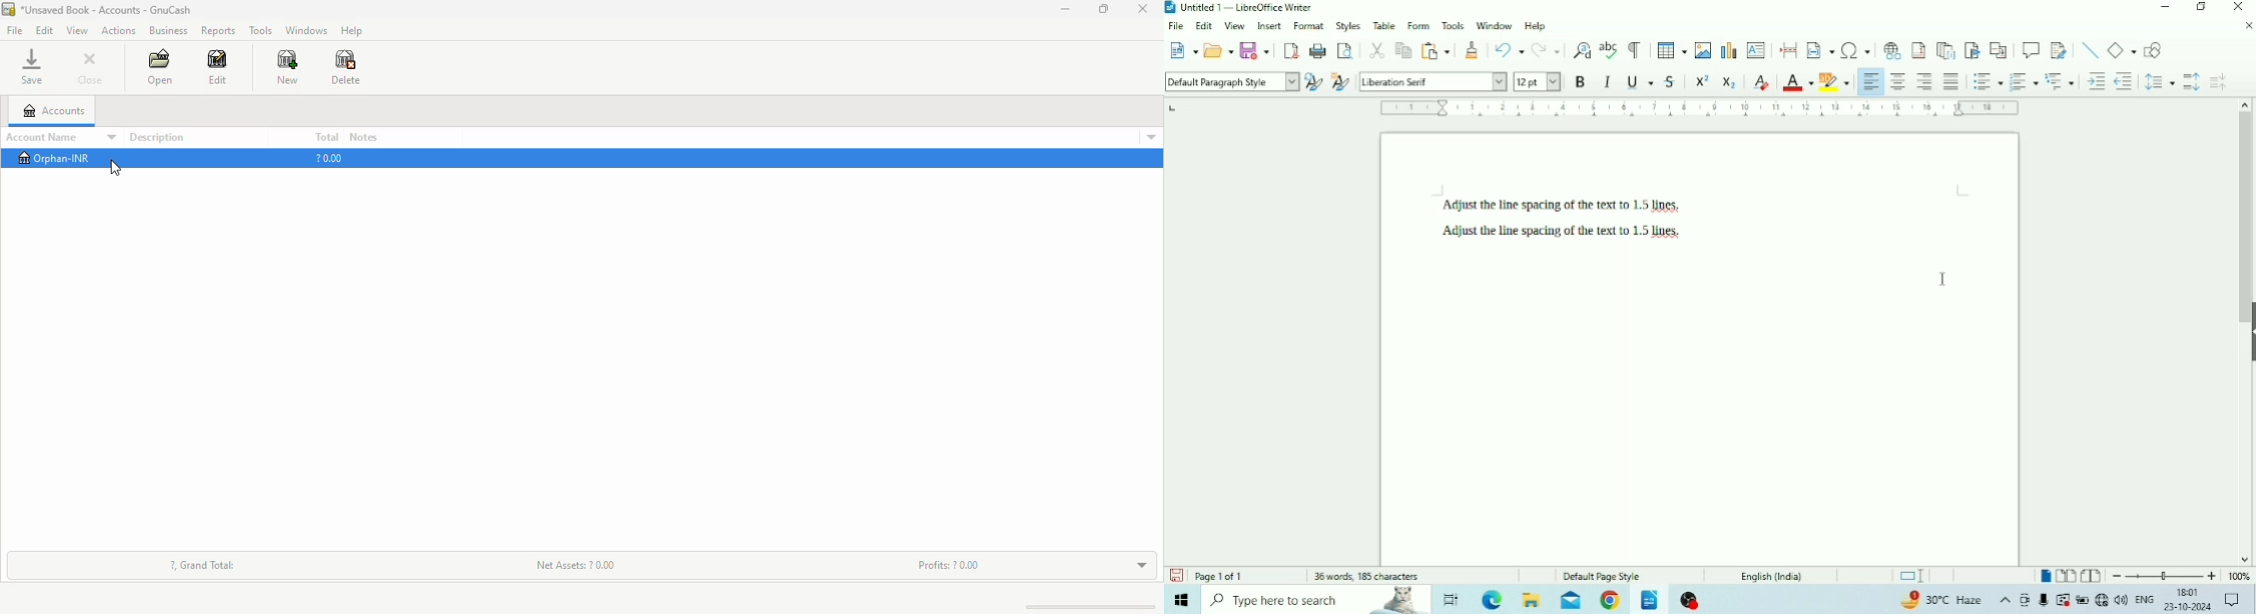  I want to click on Redo, so click(1546, 50).